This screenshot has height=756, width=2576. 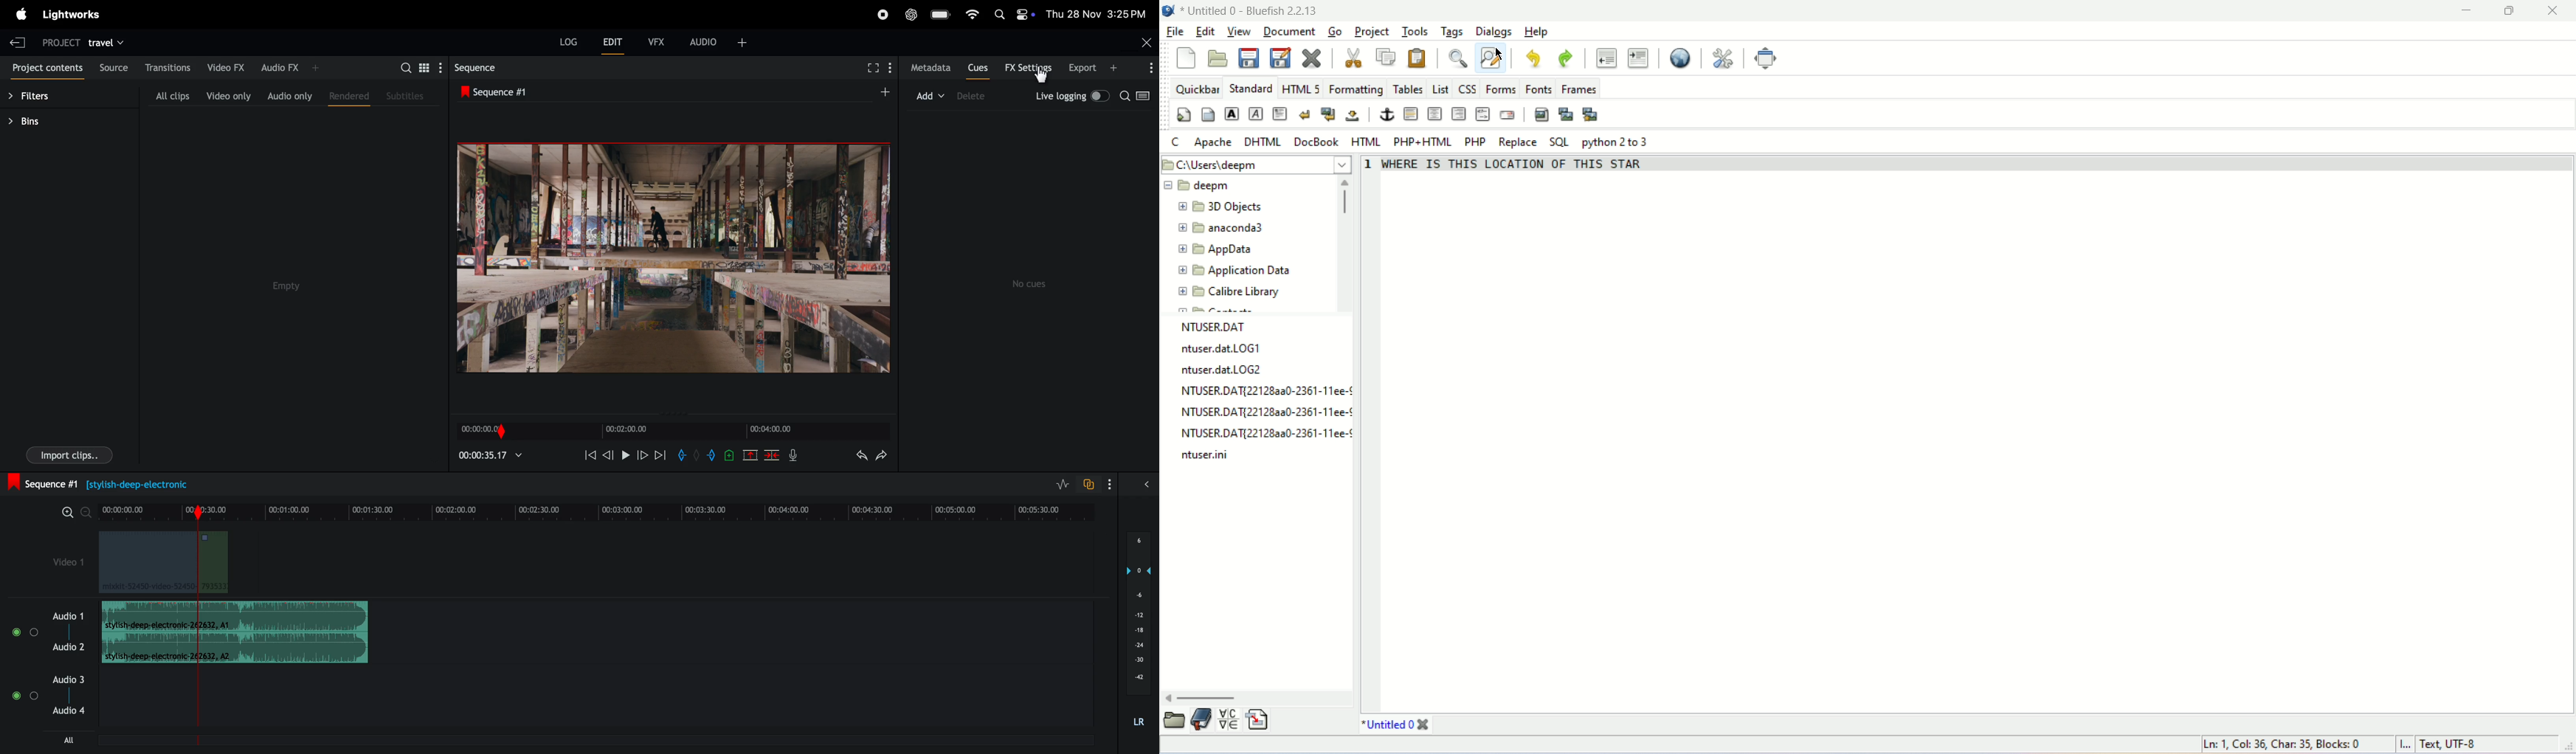 I want to click on audio 3, so click(x=48, y=681).